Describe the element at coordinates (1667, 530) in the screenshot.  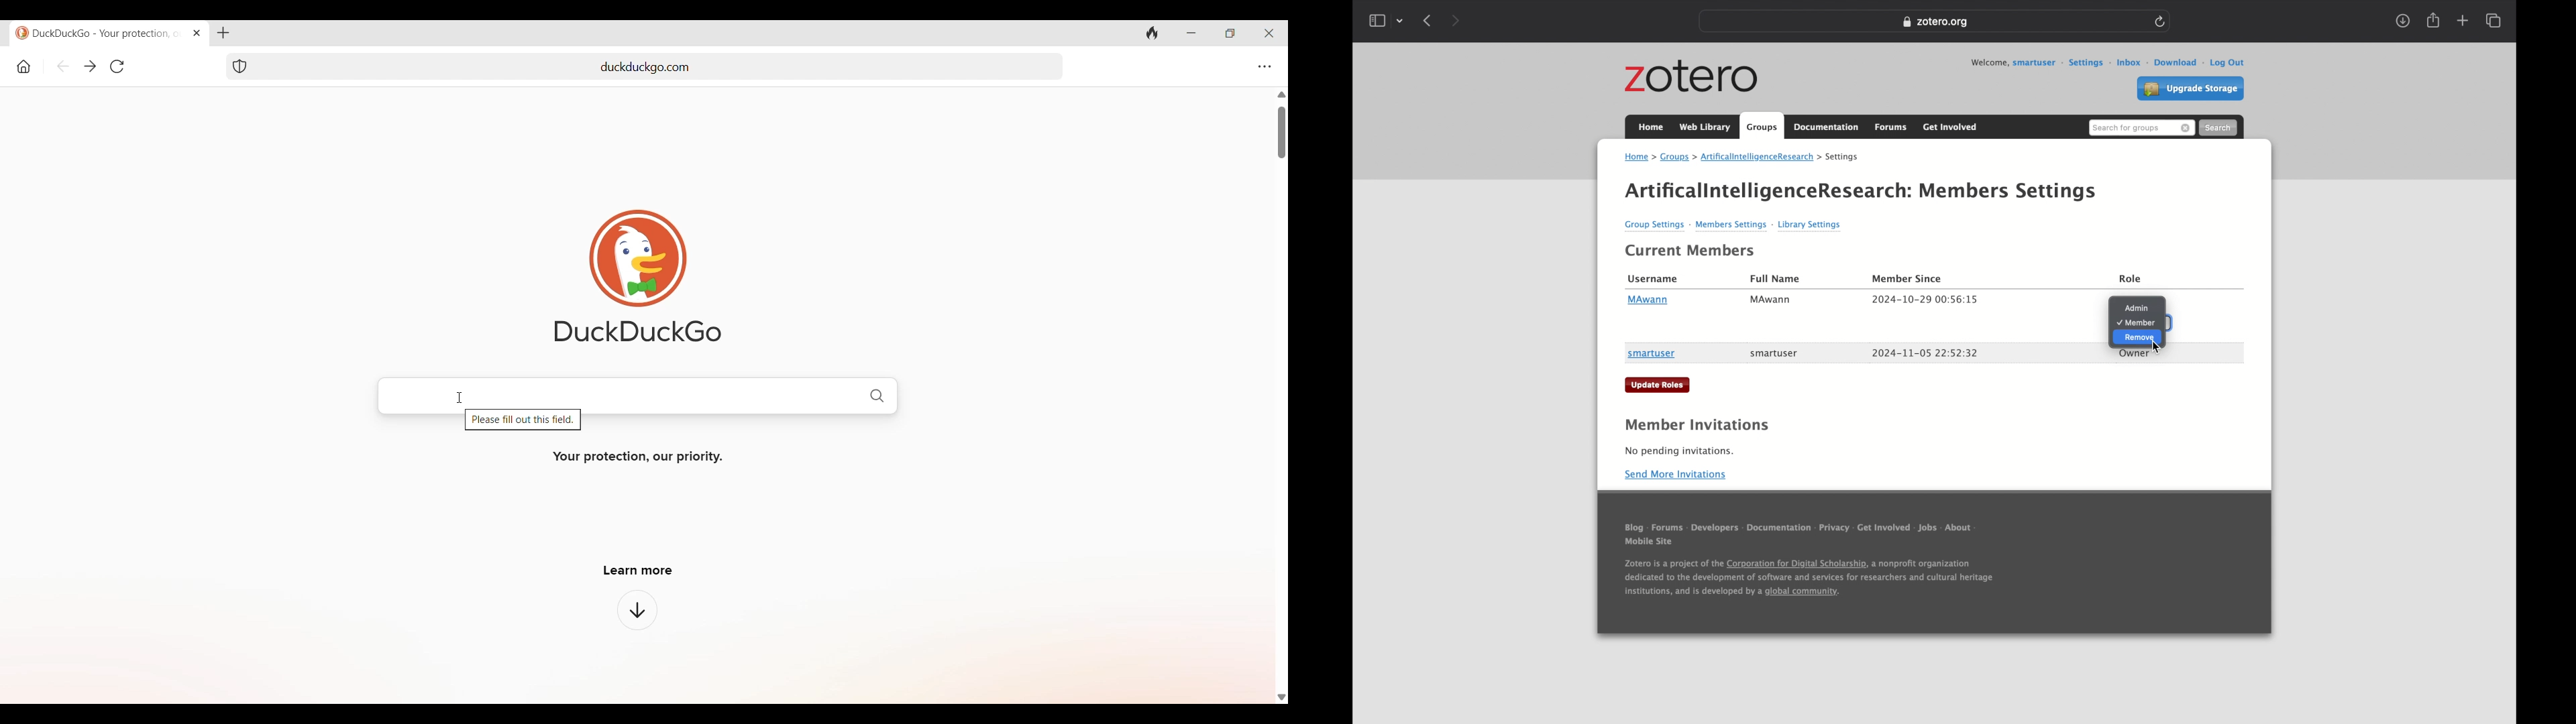
I see `forums` at that location.